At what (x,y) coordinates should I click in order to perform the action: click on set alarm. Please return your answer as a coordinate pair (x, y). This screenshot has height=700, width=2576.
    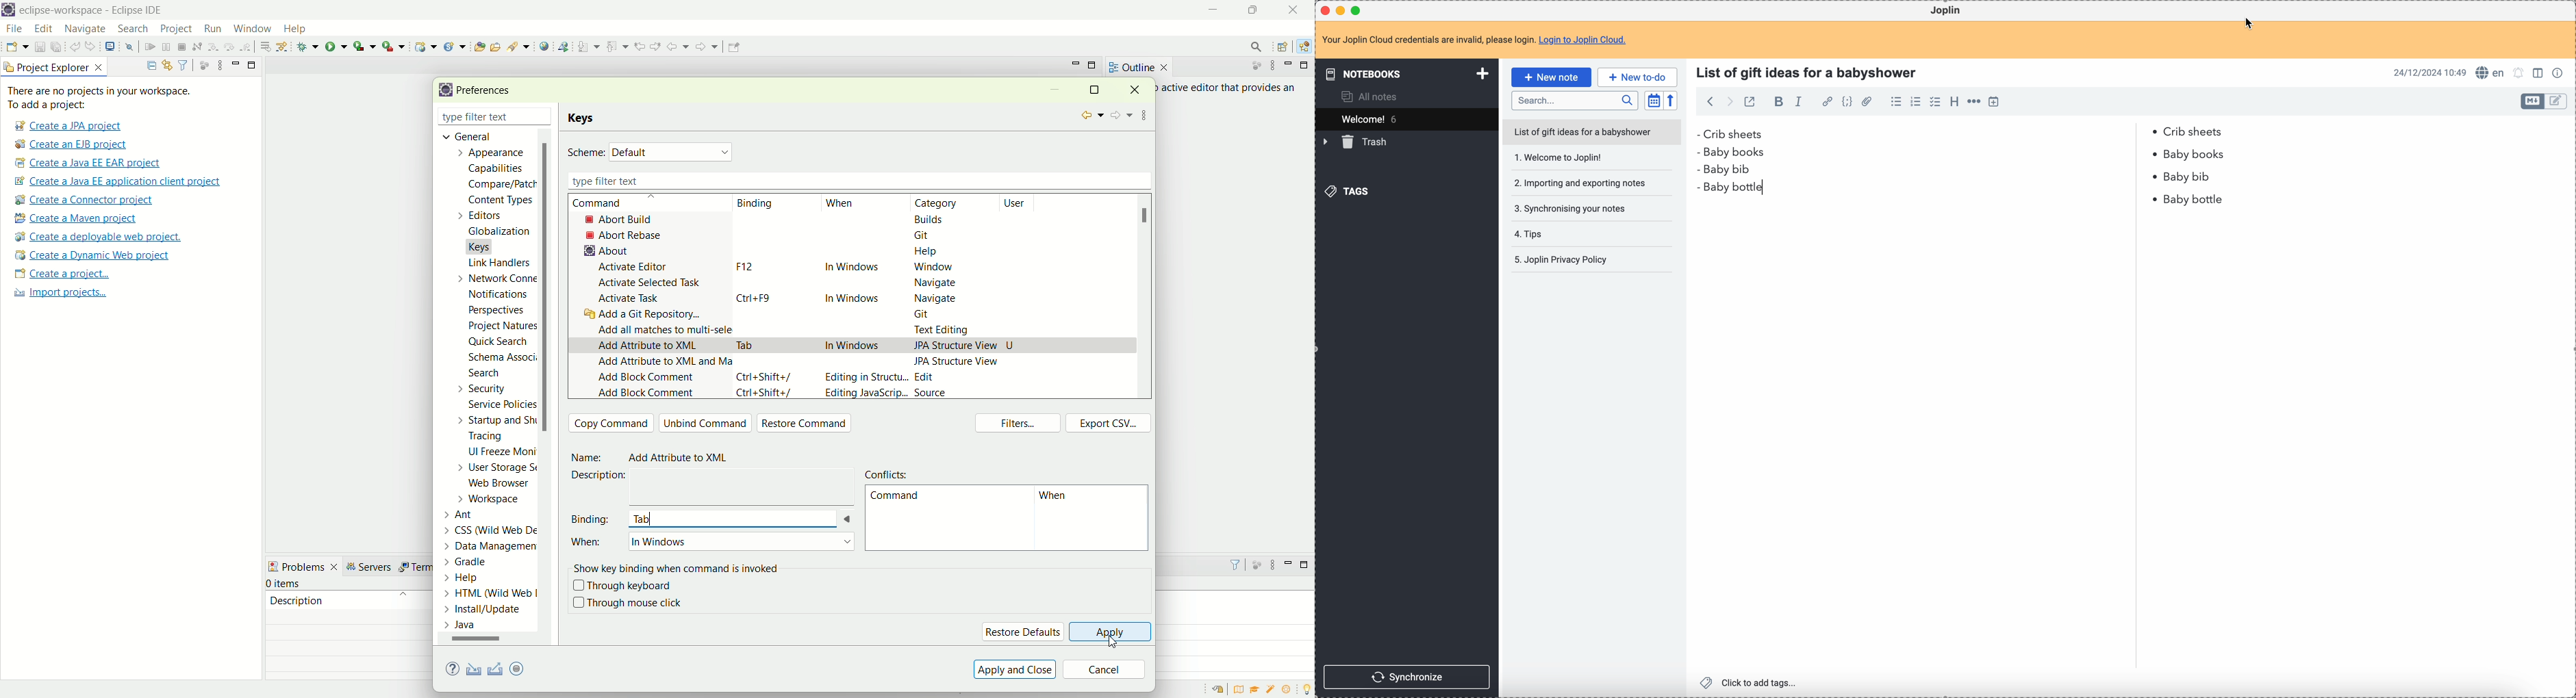
    Looking at the image, I should click on (2519, 73).